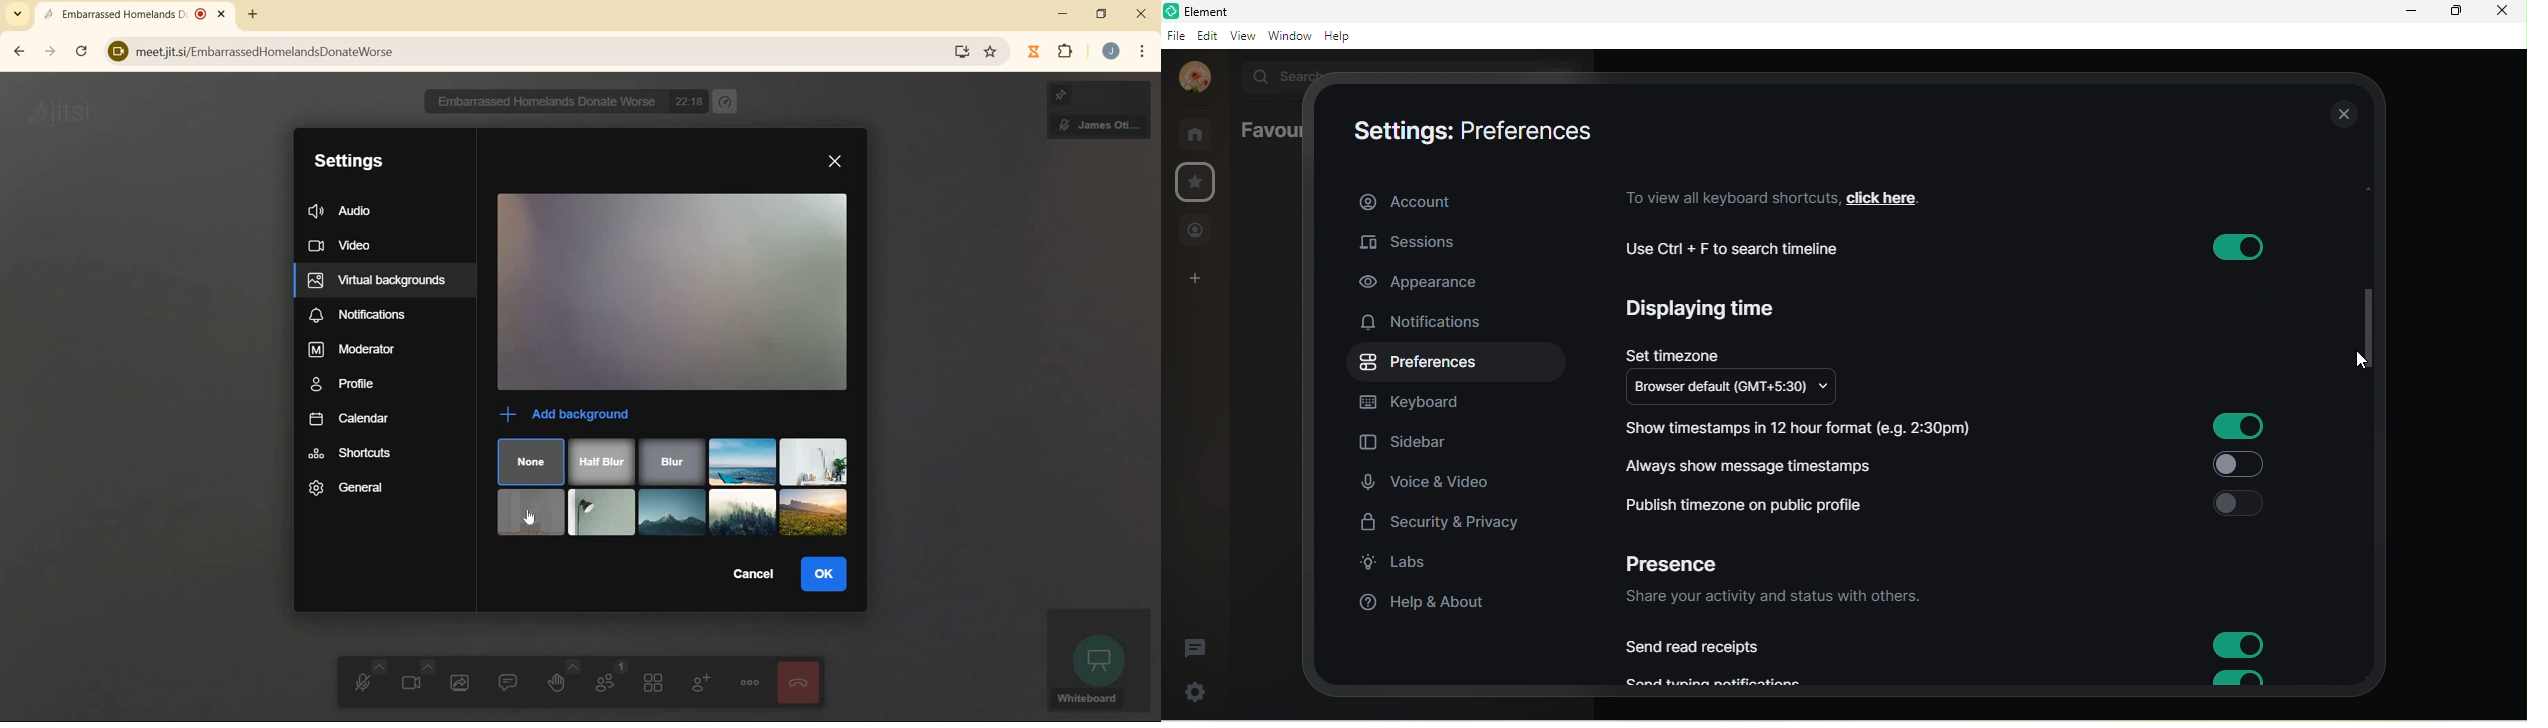 This screenshot has height=728, width=2548. Describe the element at coordinates (1196, 282) in the screenshot. I see `add space` at that location.